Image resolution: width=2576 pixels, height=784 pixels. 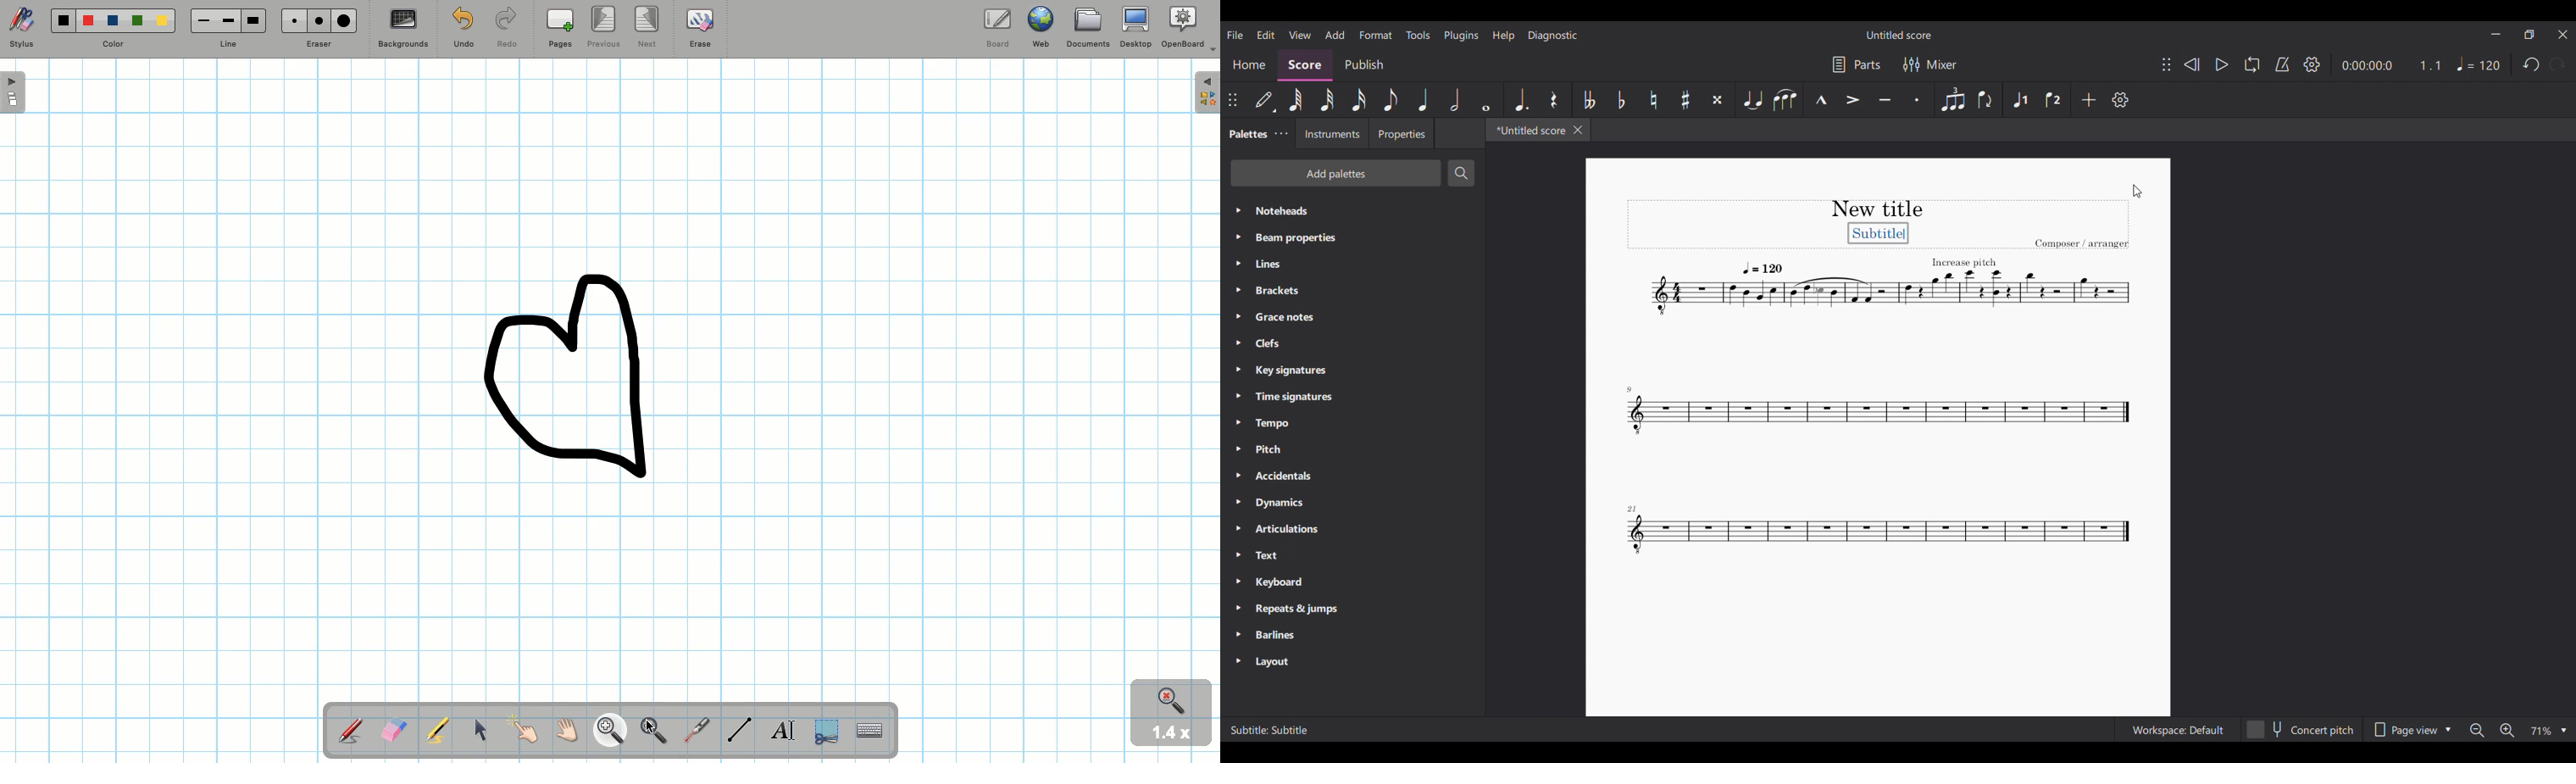 What do you see at coordinates (1352, 290) in the screenshot?
I see `Brackets` at bounding box center [1352, 290].